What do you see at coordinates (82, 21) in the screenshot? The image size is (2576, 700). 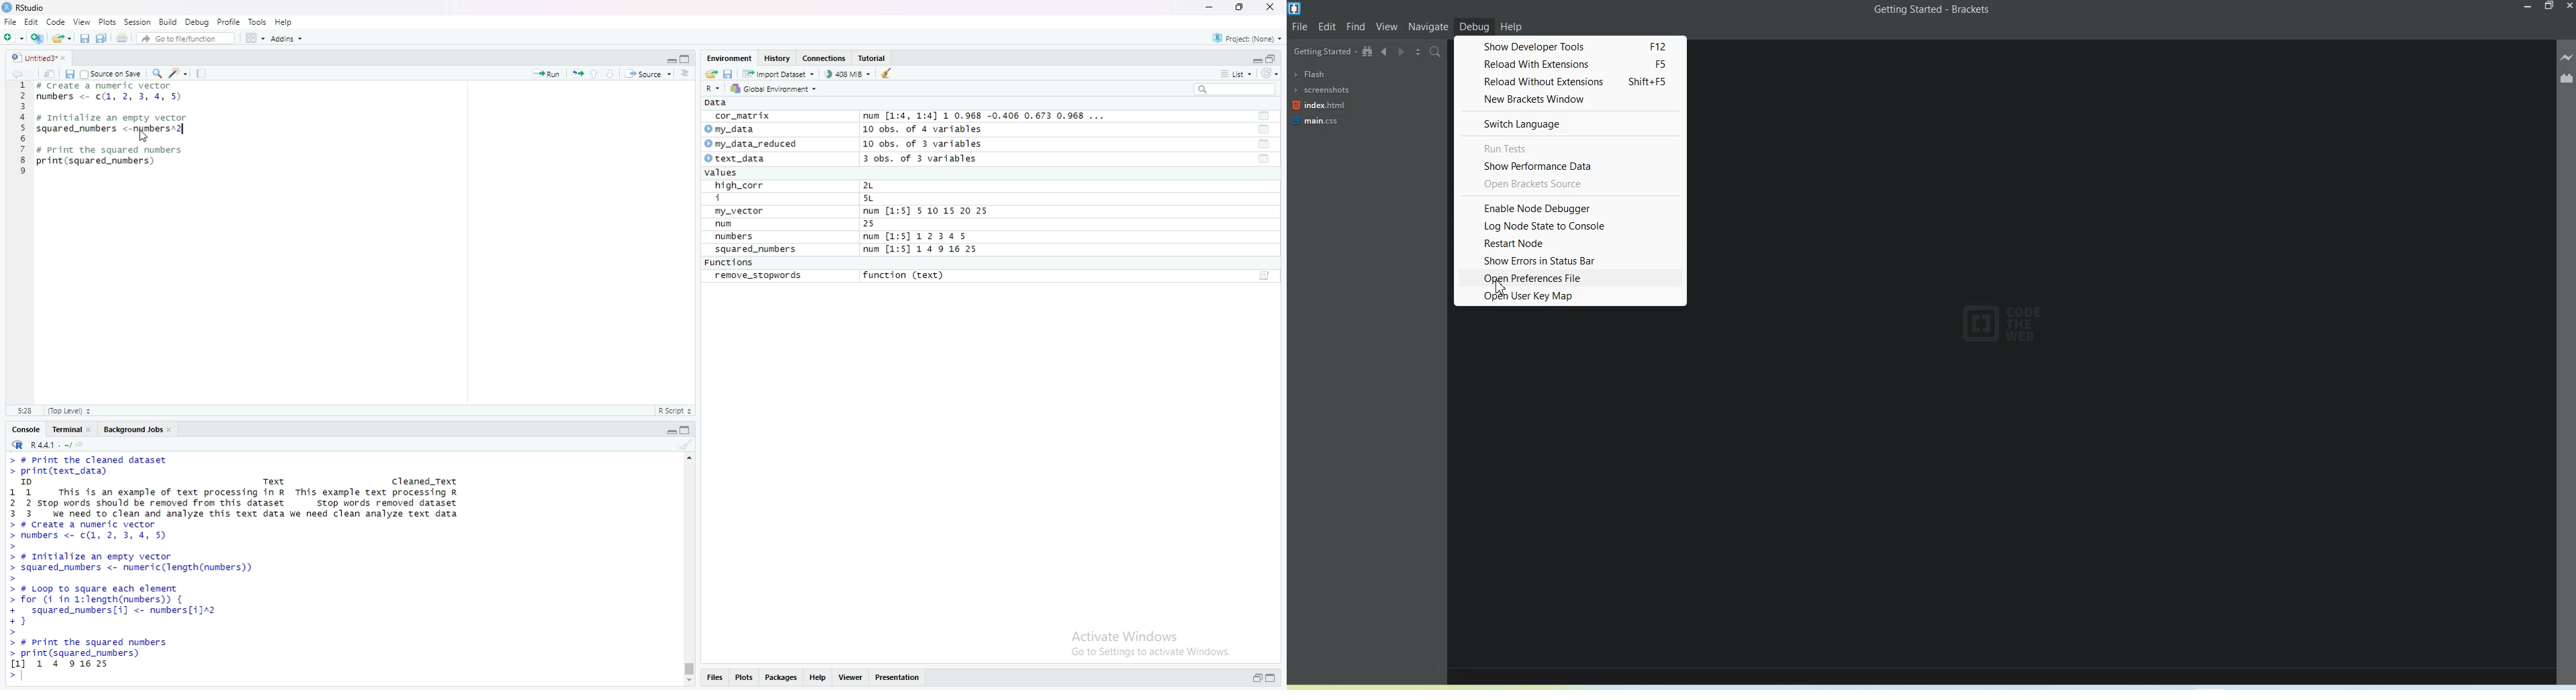 I see `View` at bounding box center [82, 21].